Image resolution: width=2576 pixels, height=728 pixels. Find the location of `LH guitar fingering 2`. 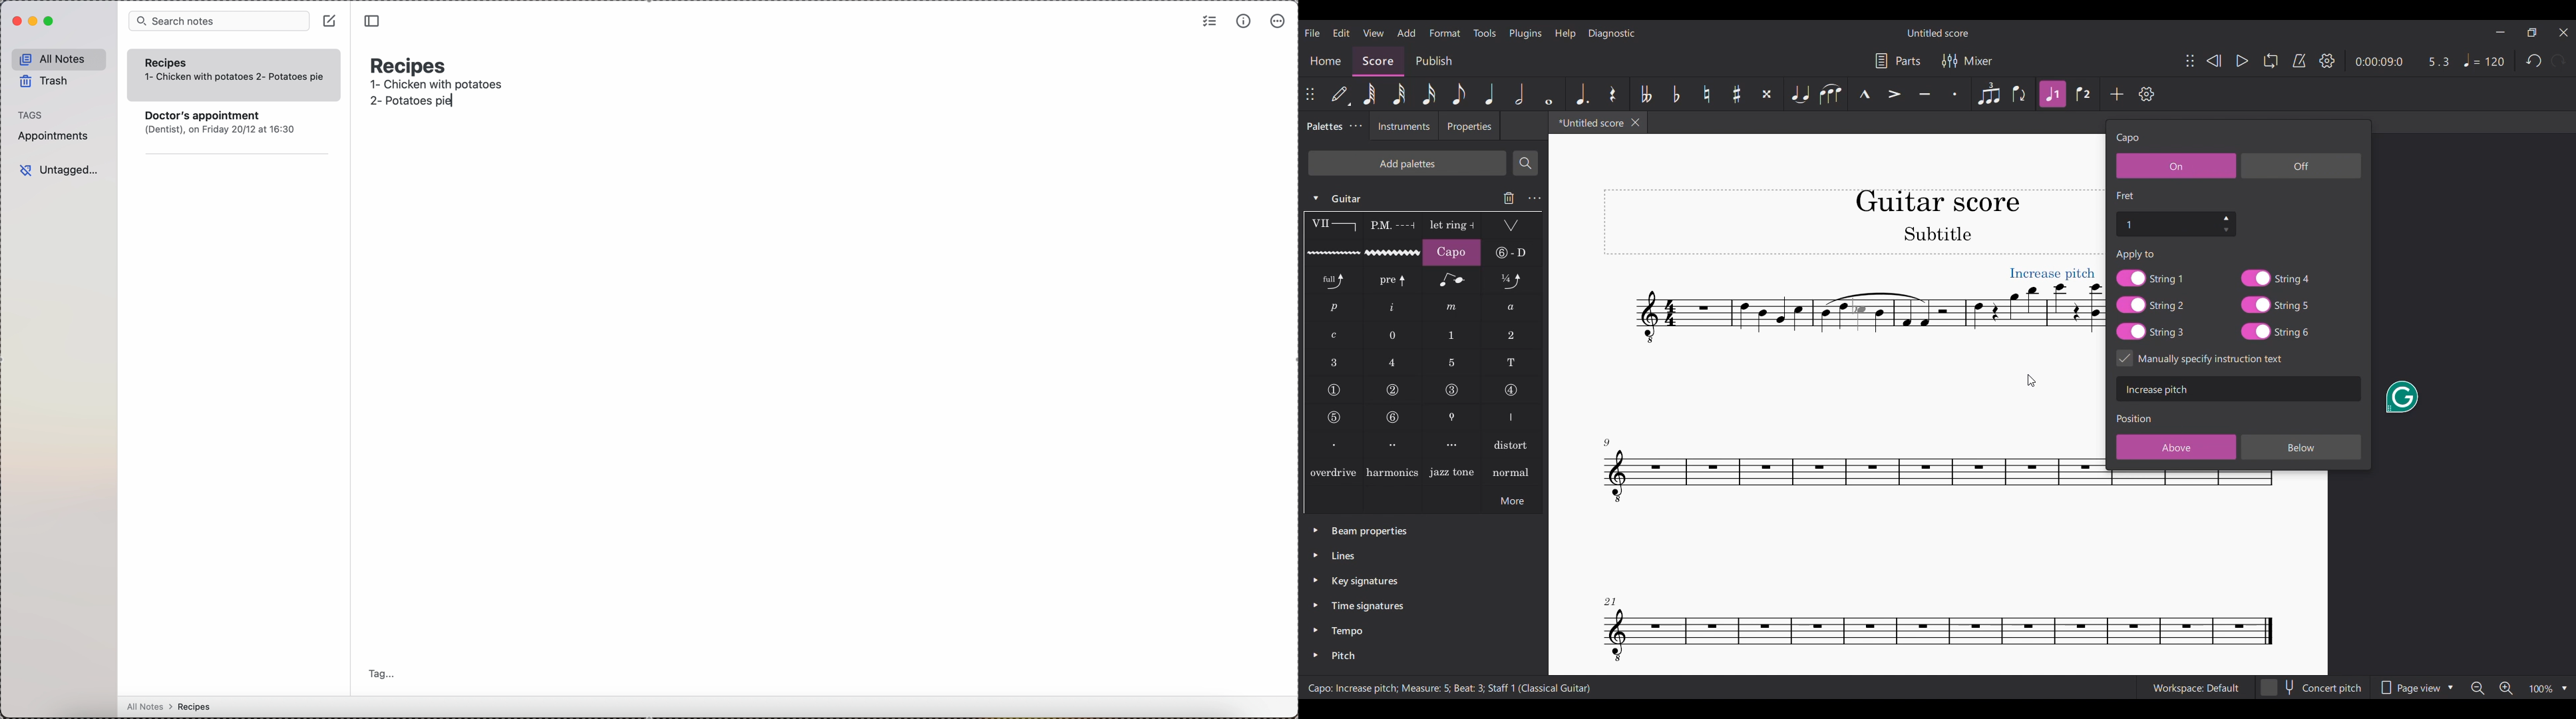

LH guitar fingering 2 is located at coordinates (1511, 336).